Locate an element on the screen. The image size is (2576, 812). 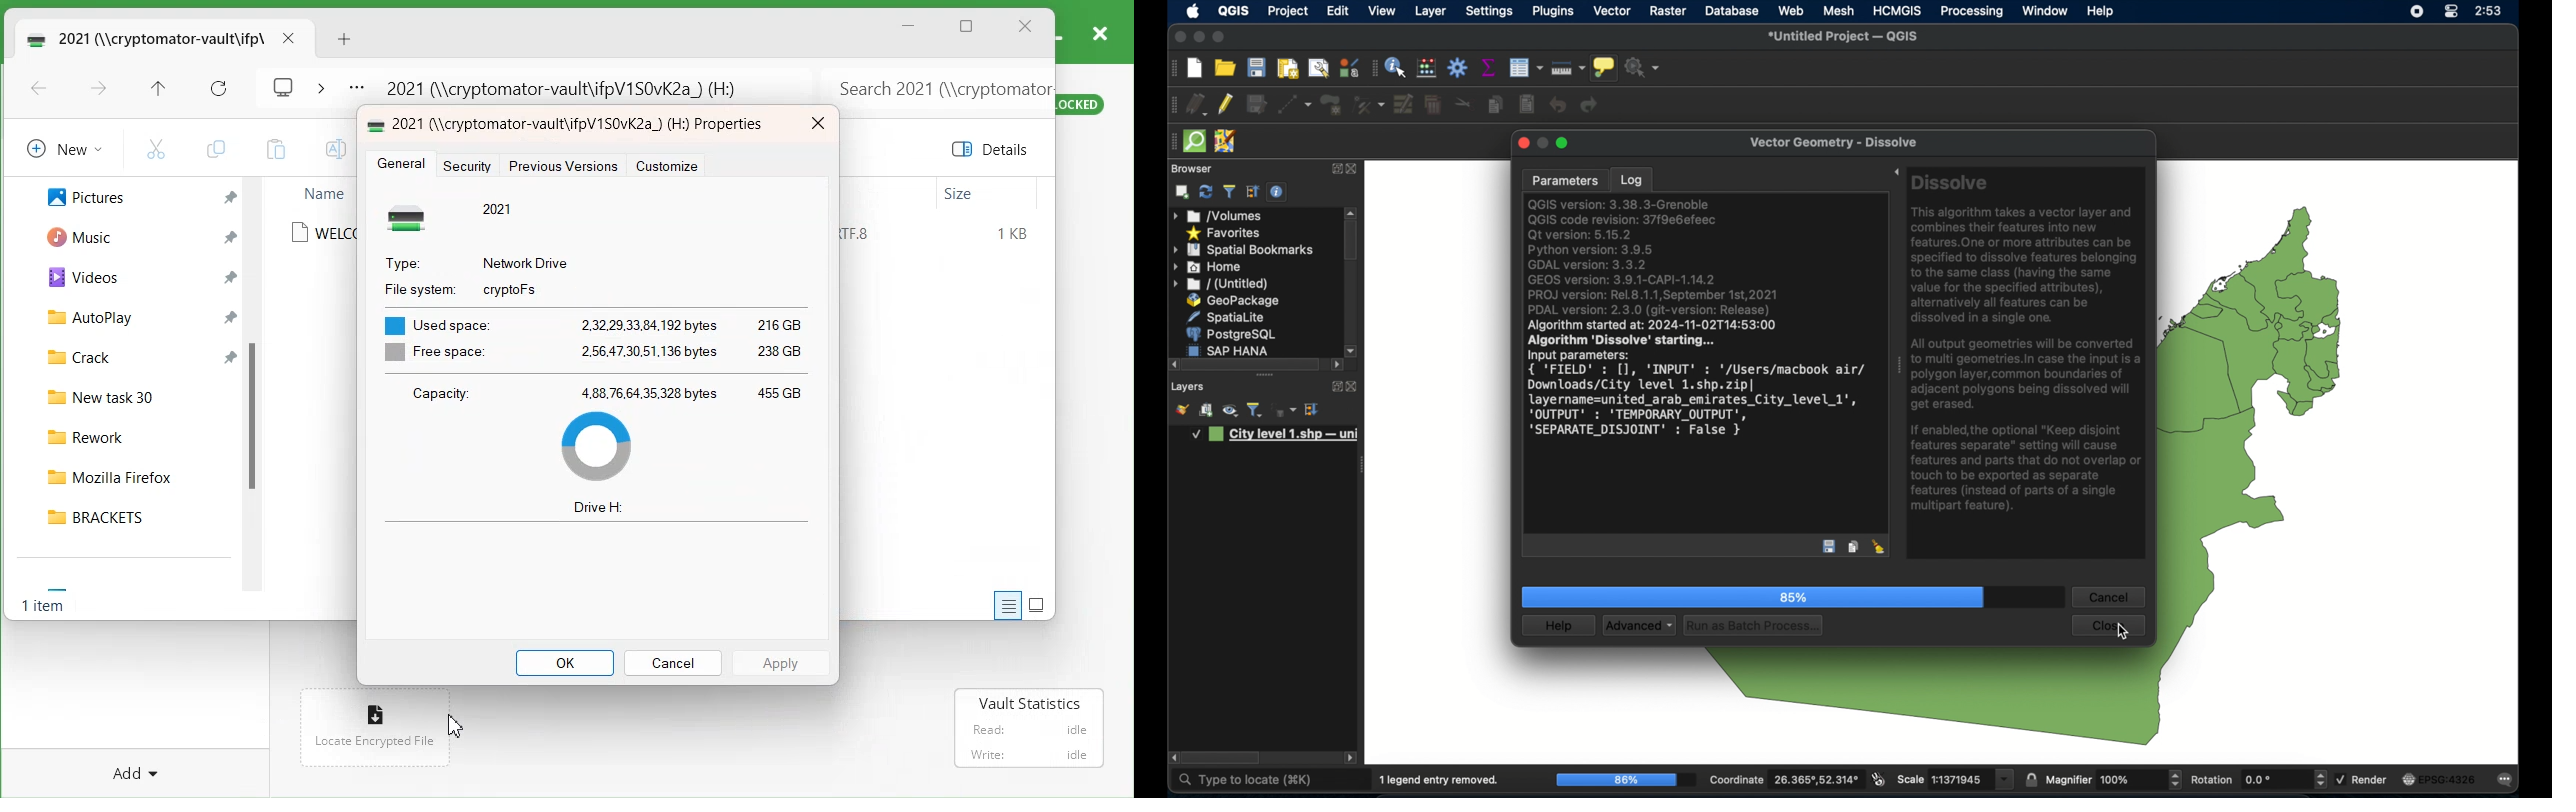
project toolbar is located at coordinates (1172, 69).